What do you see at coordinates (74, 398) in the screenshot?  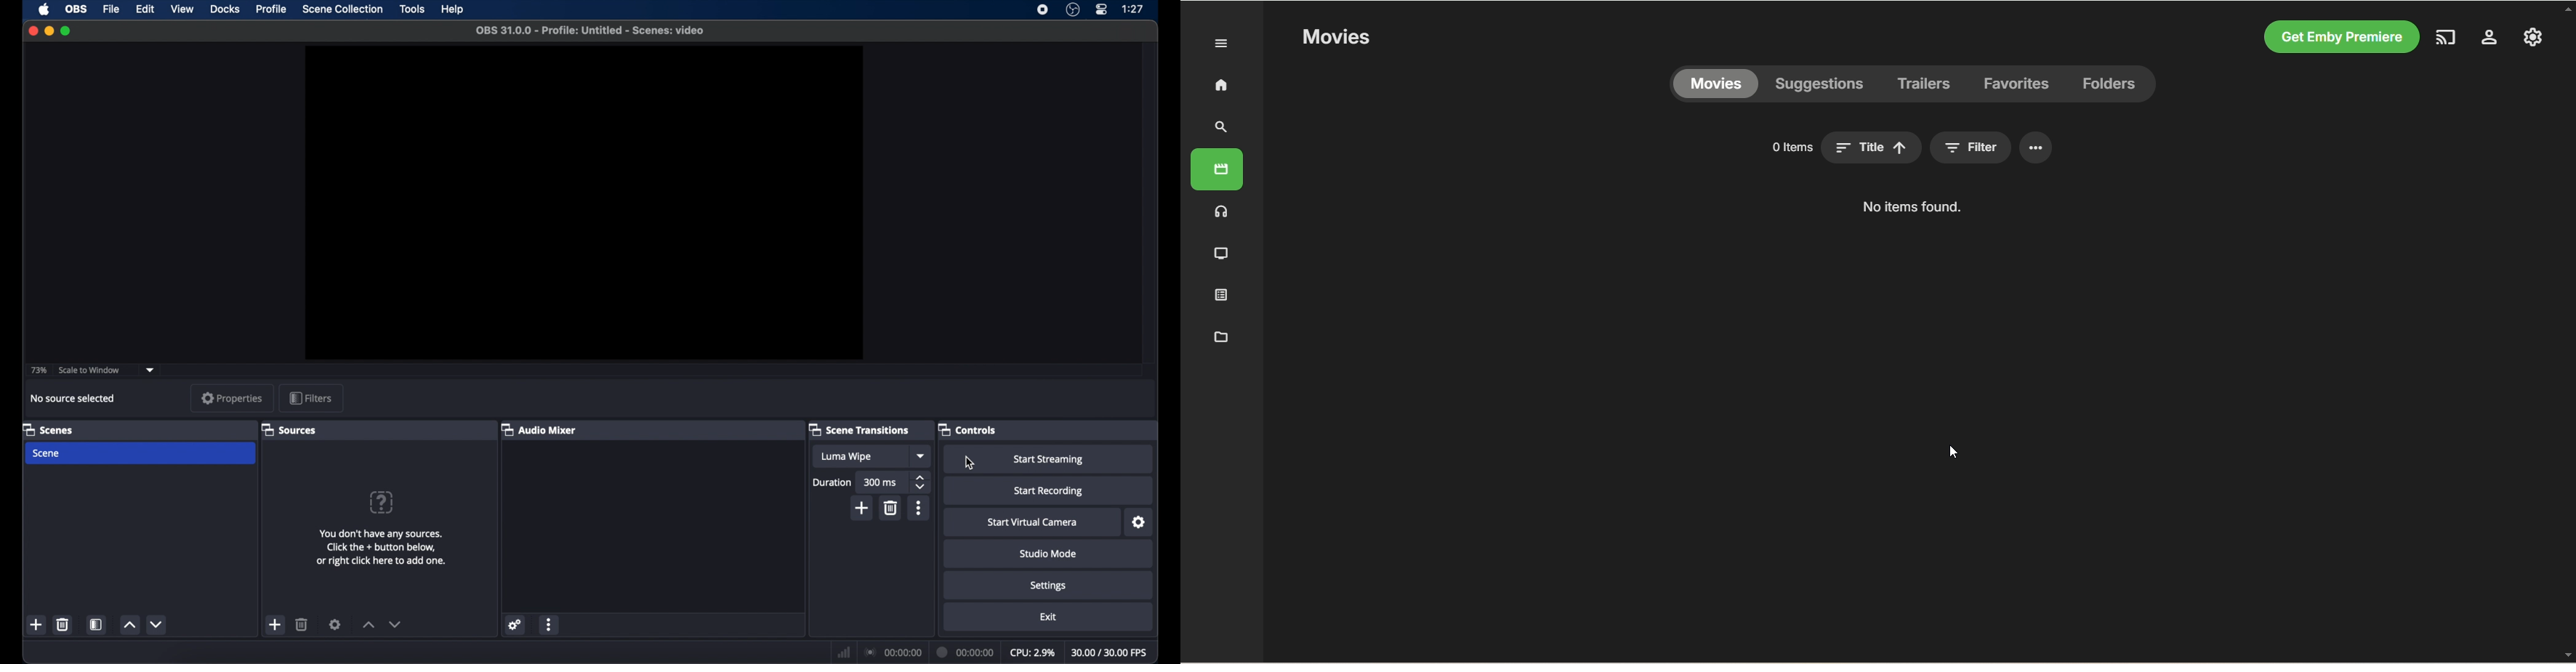 I see `no source selected` at bounding box center [74, 398].